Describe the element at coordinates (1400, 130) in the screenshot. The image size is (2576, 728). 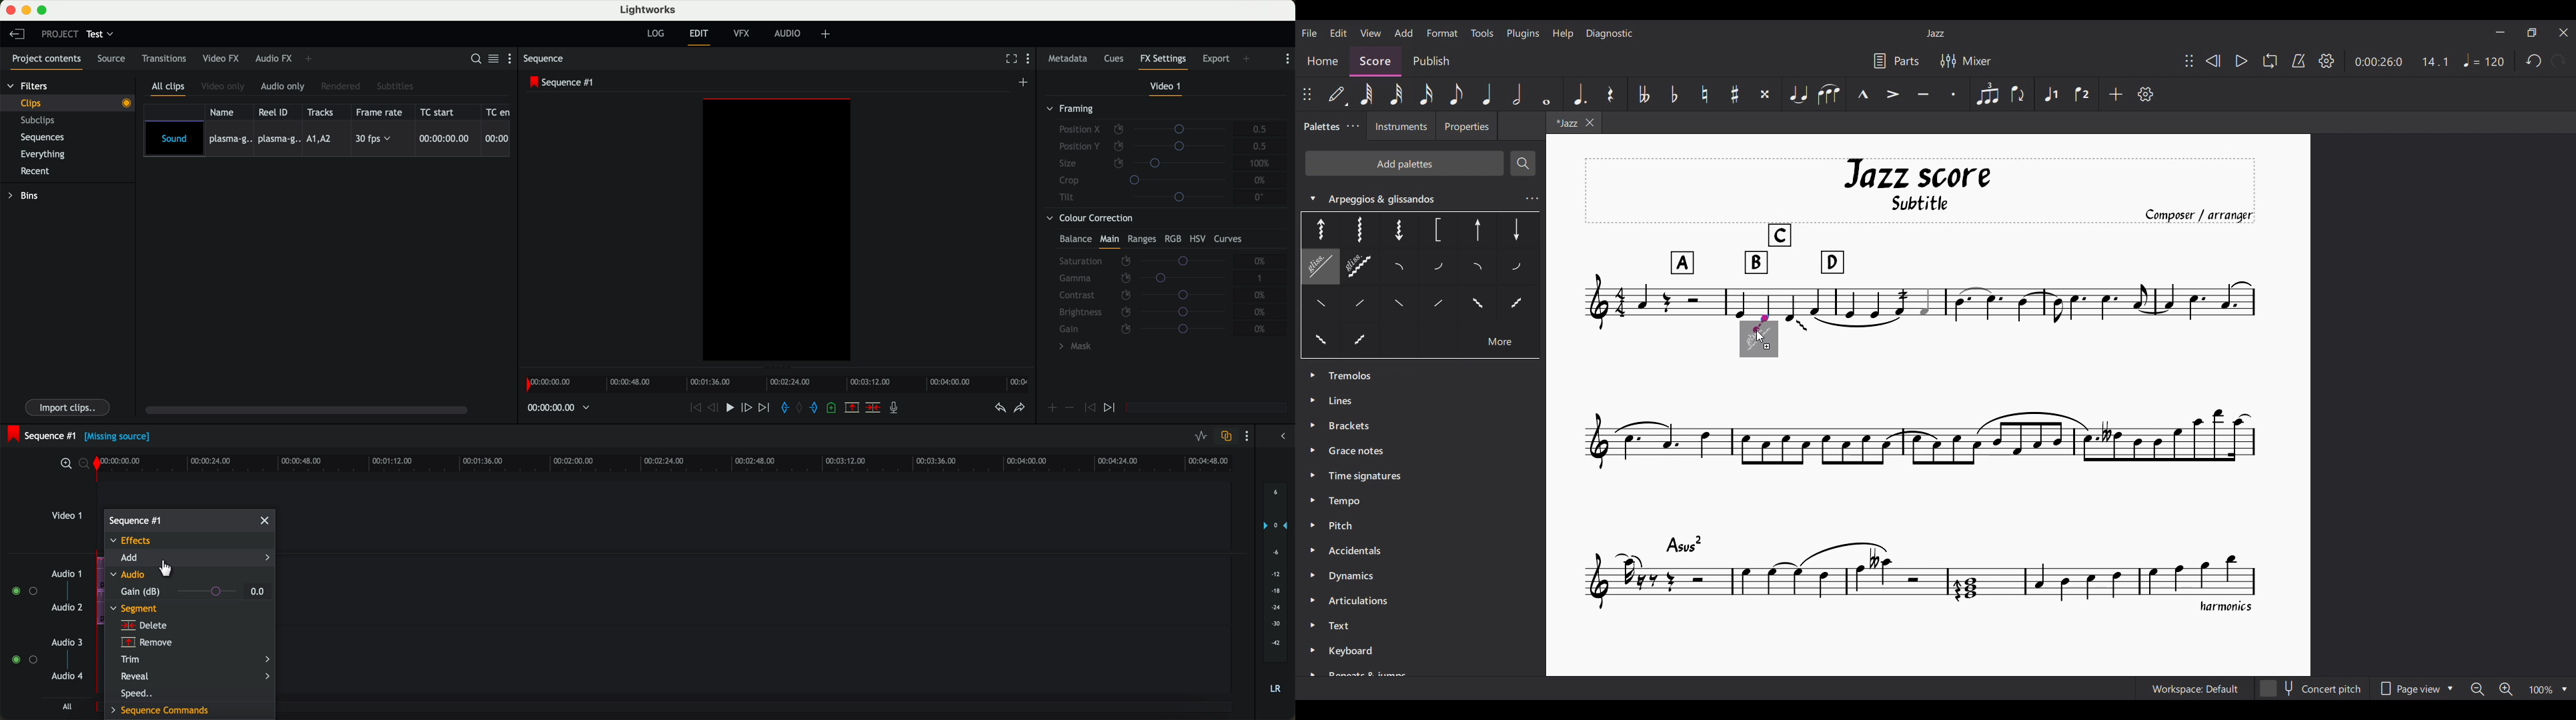
I see `Instruments` at that location.